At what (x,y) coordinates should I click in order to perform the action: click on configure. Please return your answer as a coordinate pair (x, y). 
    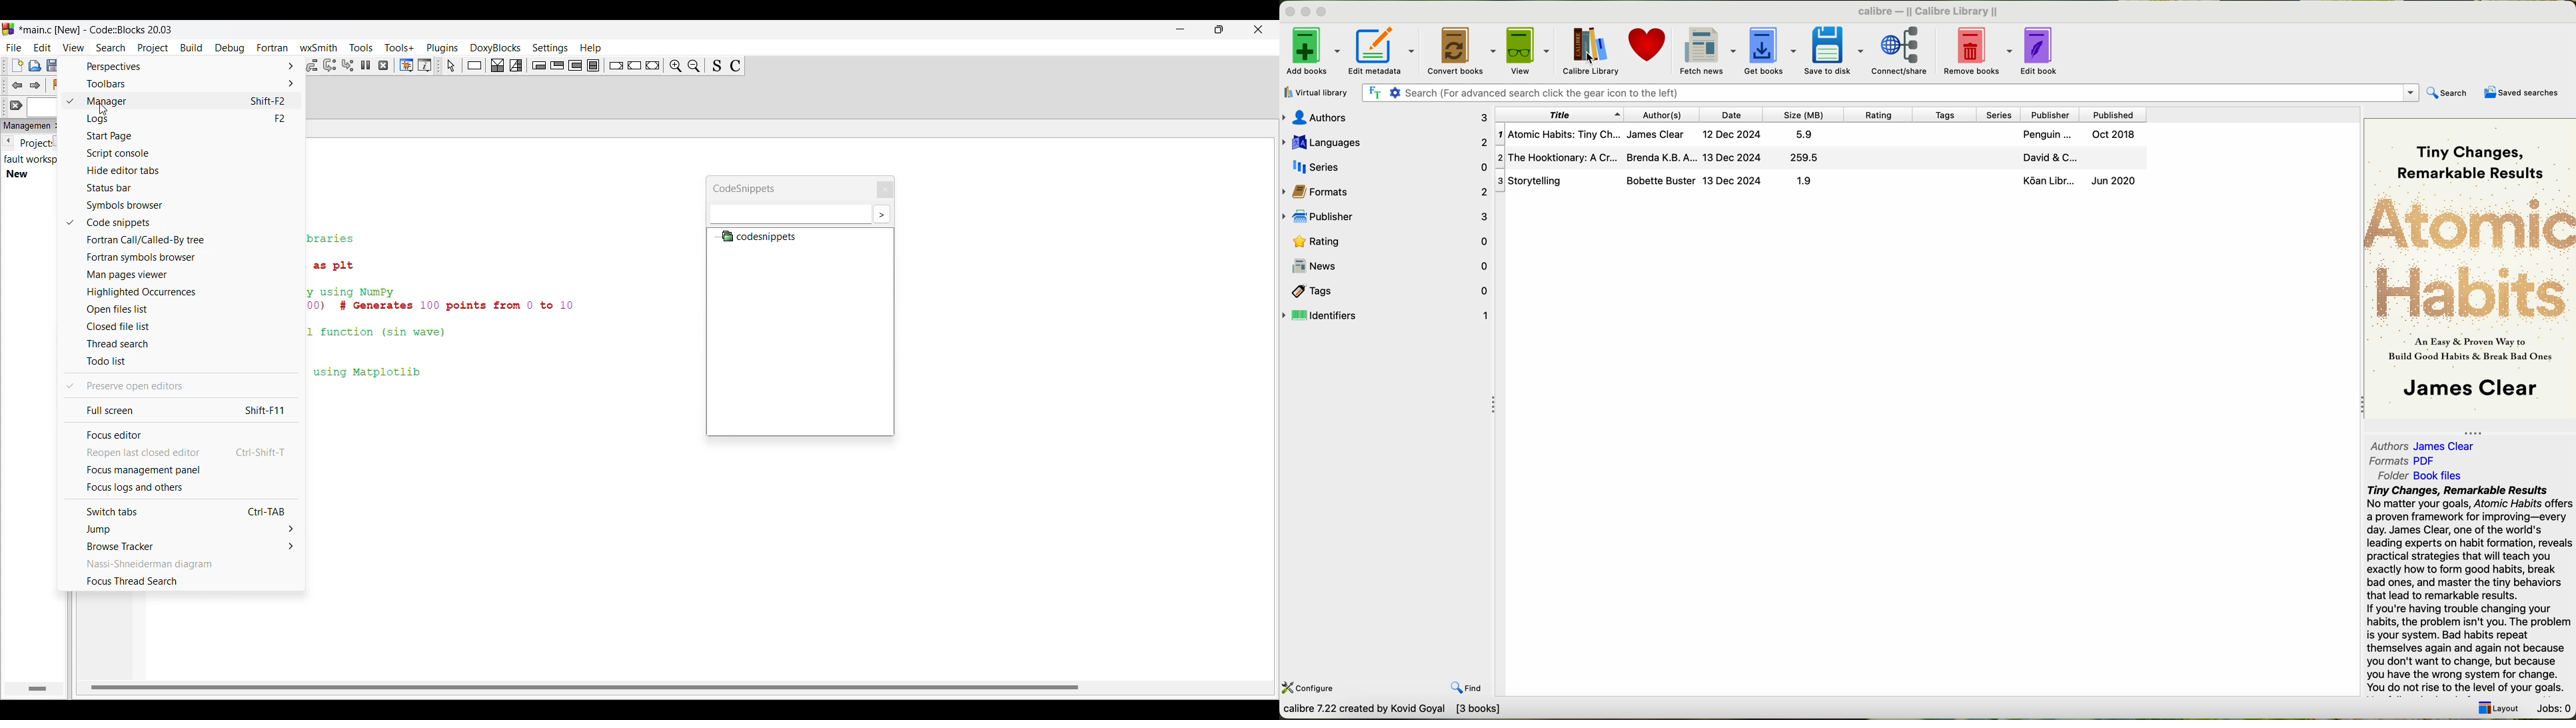
    Looking at the image, I should click on (1318, 689).